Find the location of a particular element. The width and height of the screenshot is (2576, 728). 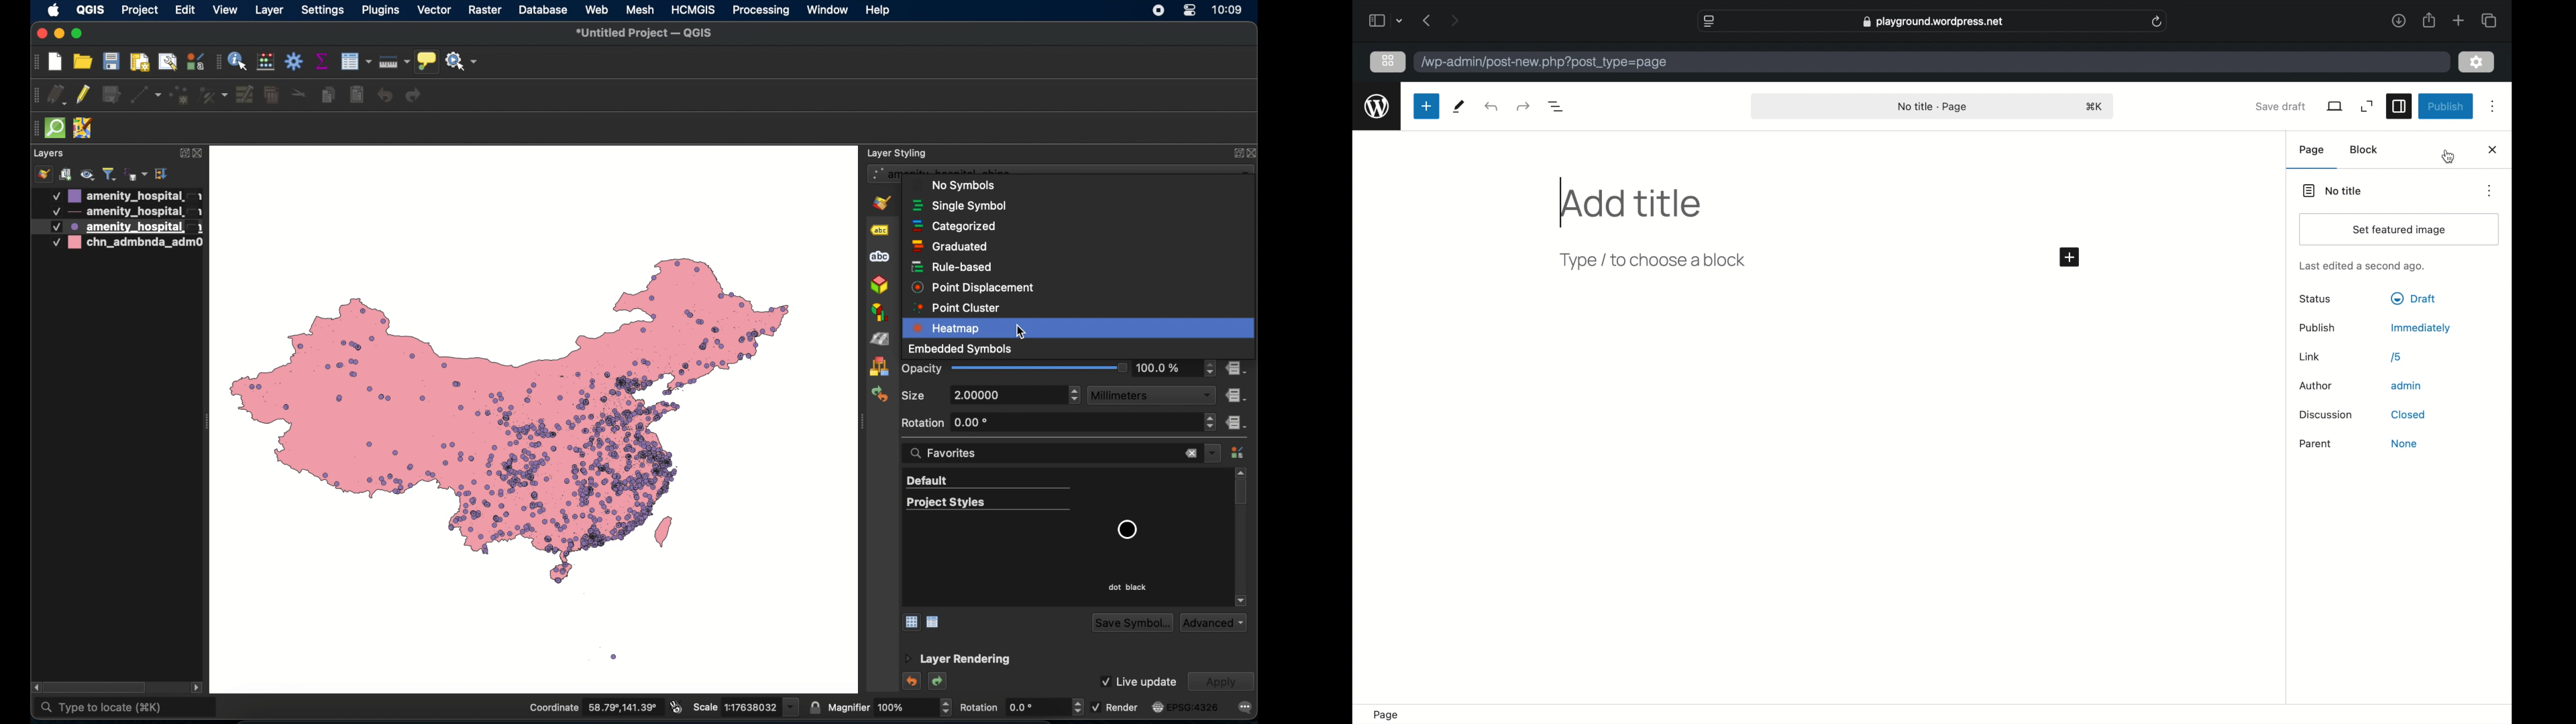

dot black is located at coordinates (1127, 587).